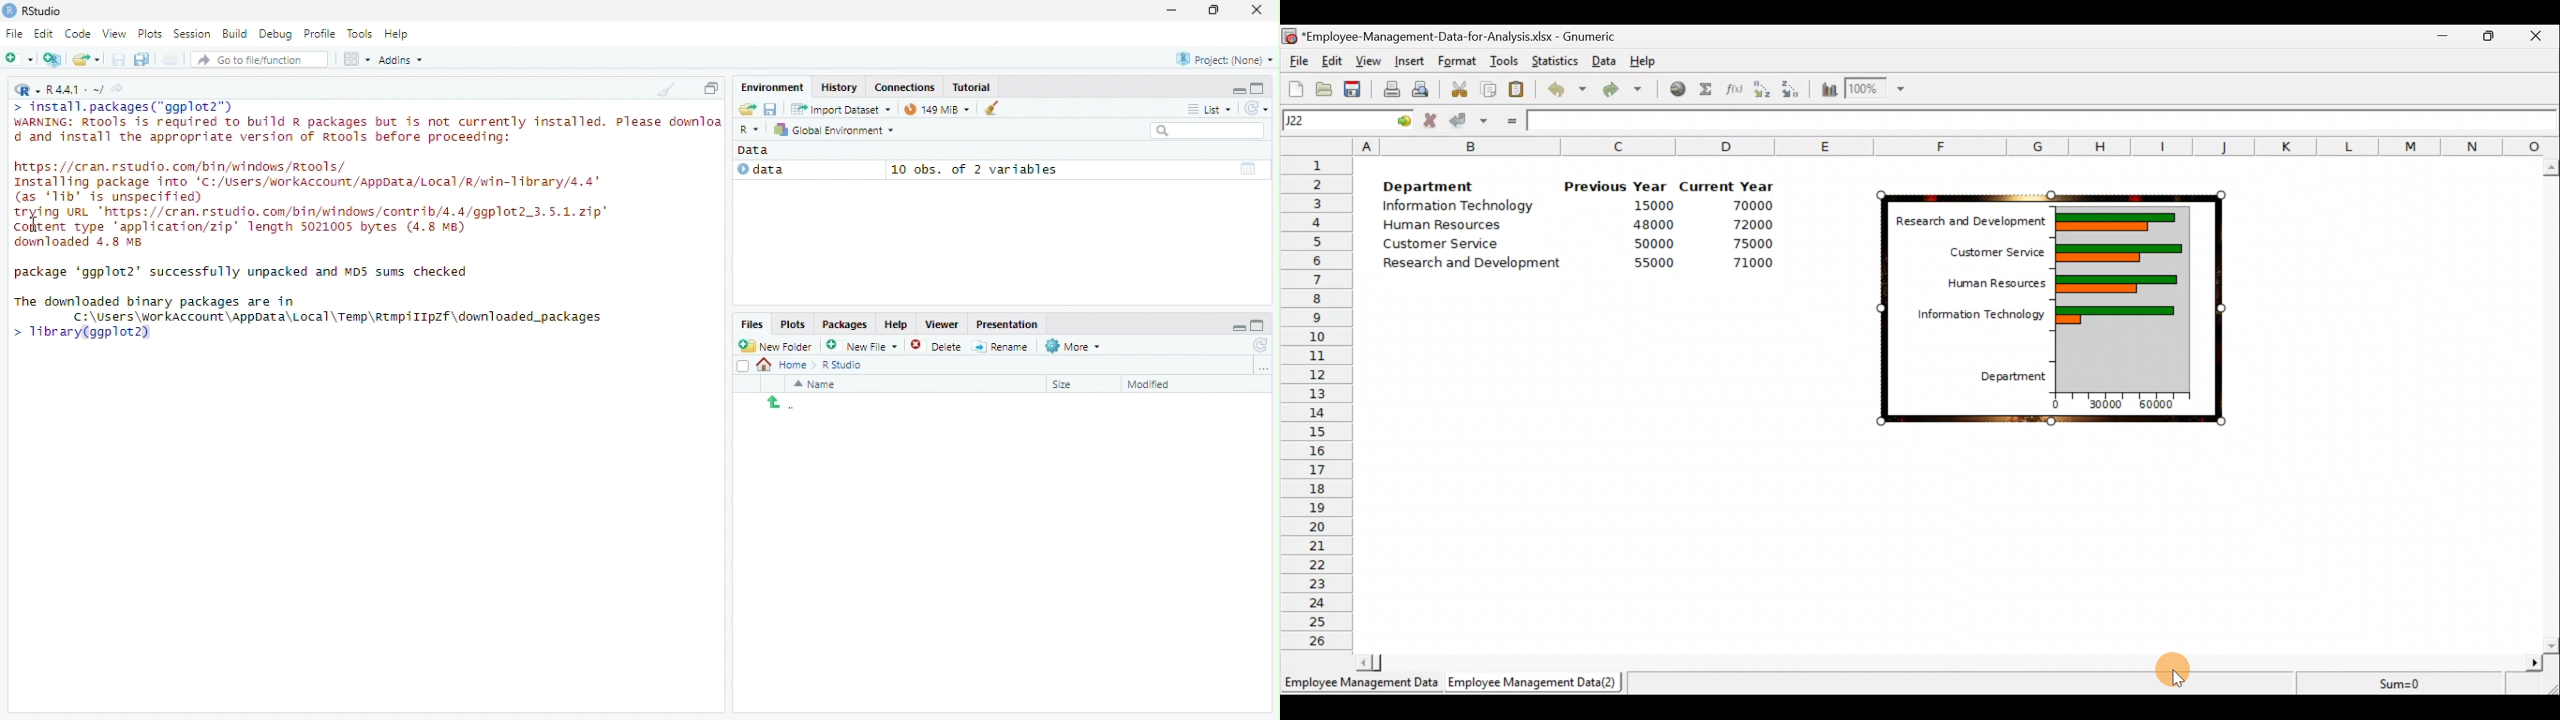 The width and height of the screenshot is (2576, 728). What do you see at coordinates (842, 365) in the screenshot?
I see `R studio` at bounding box center [842, 365].